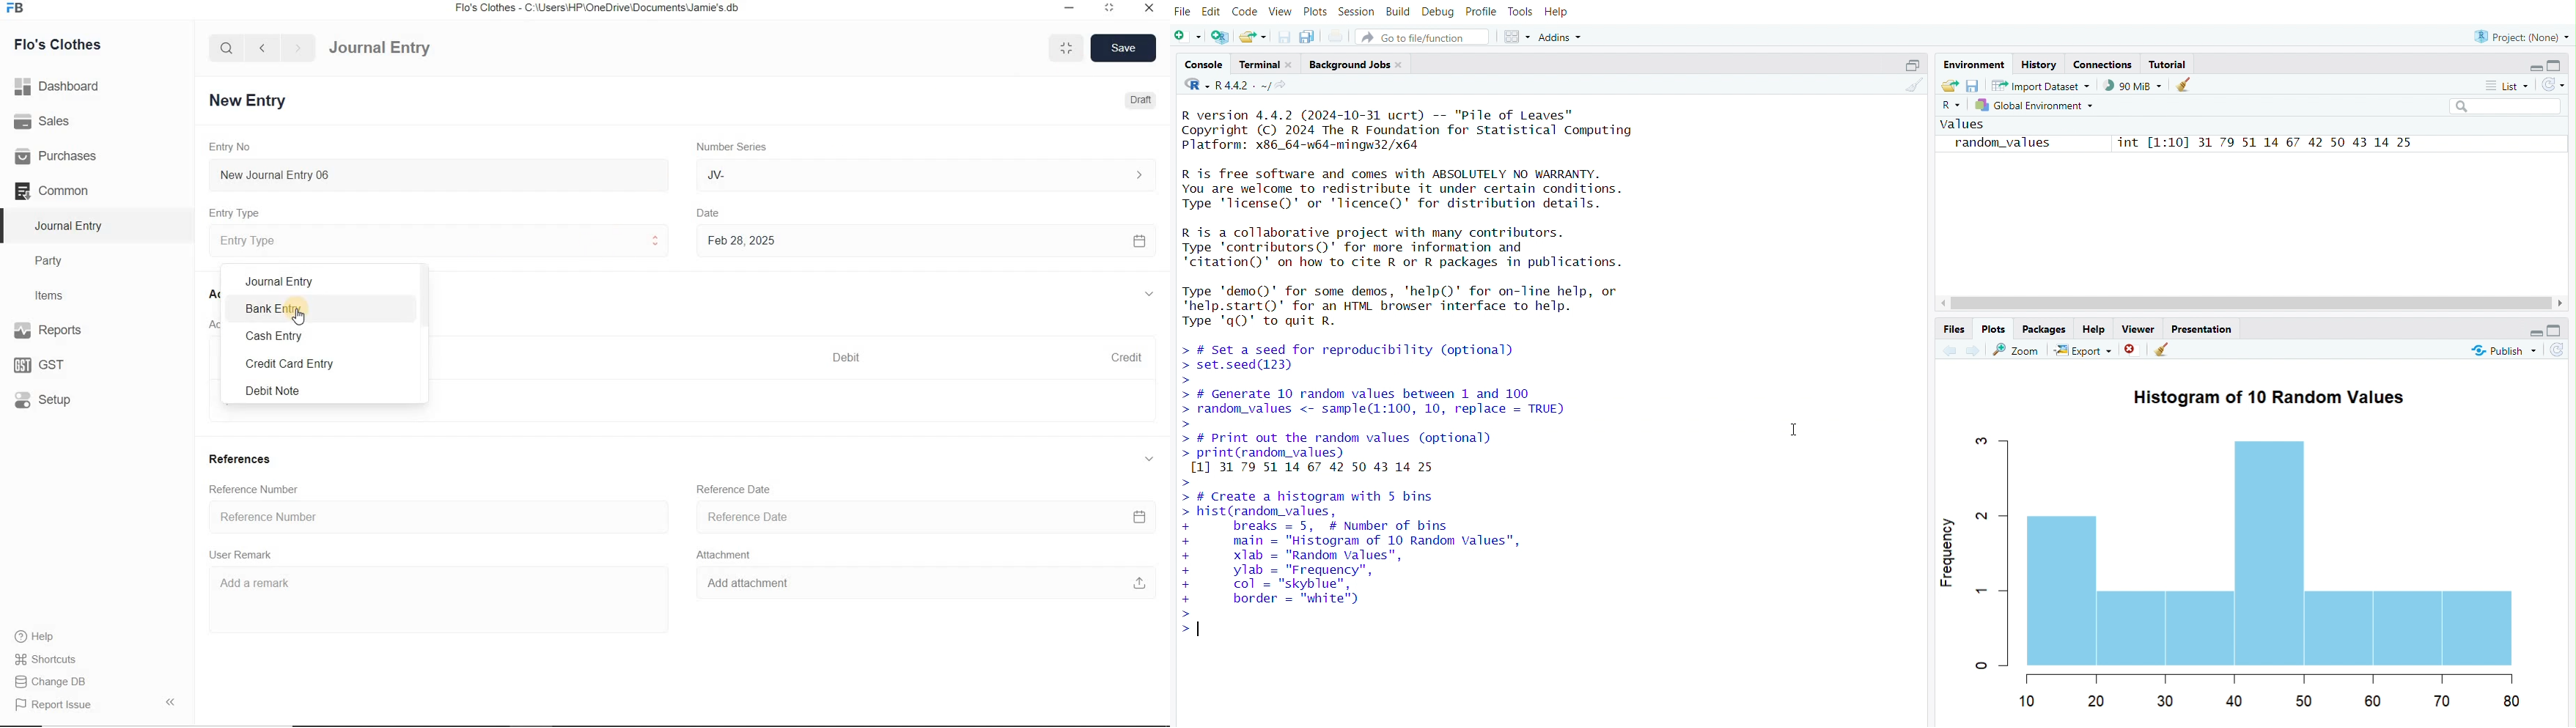 The height and width of the screenshot is (728, 2576). What do you see at coordinates (2097, 328) in the screenshot?
I see `help` at bounding box center [2097, 328].